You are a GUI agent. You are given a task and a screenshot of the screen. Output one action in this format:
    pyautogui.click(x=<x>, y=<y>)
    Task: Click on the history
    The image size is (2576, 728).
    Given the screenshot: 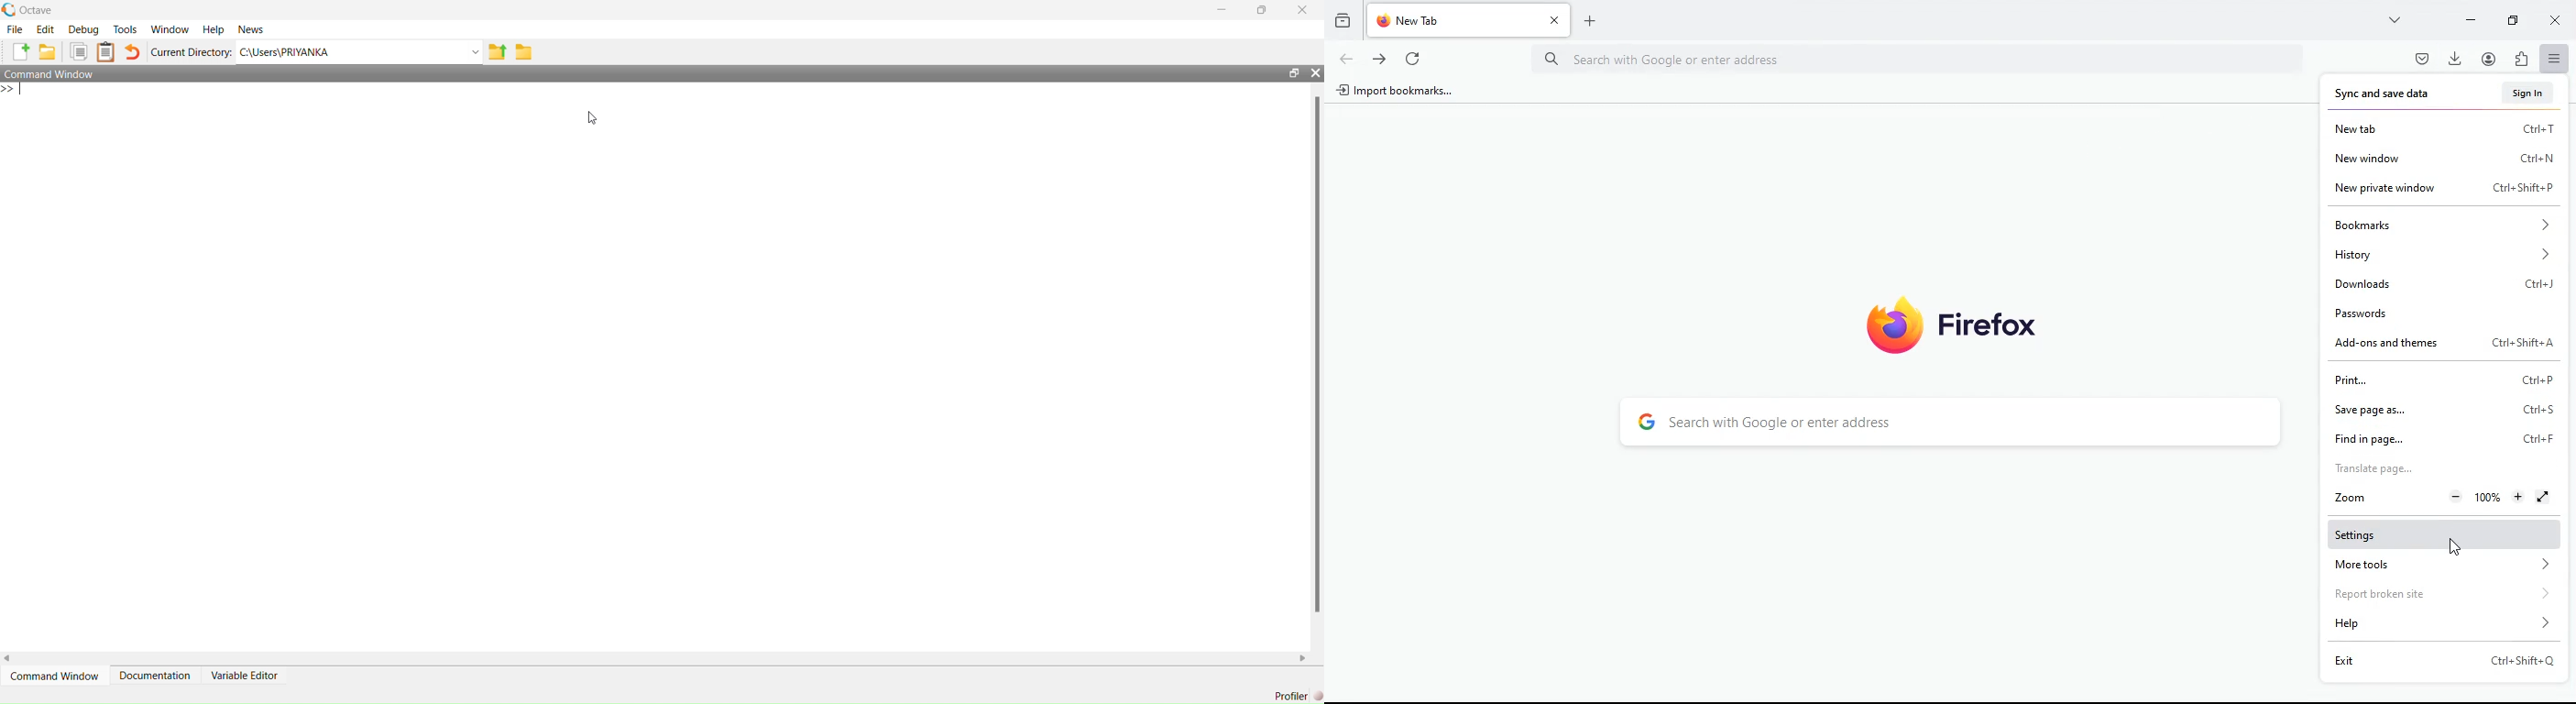 What is the action you would take?
    pyautogui.click(x=2439, y=254)
    